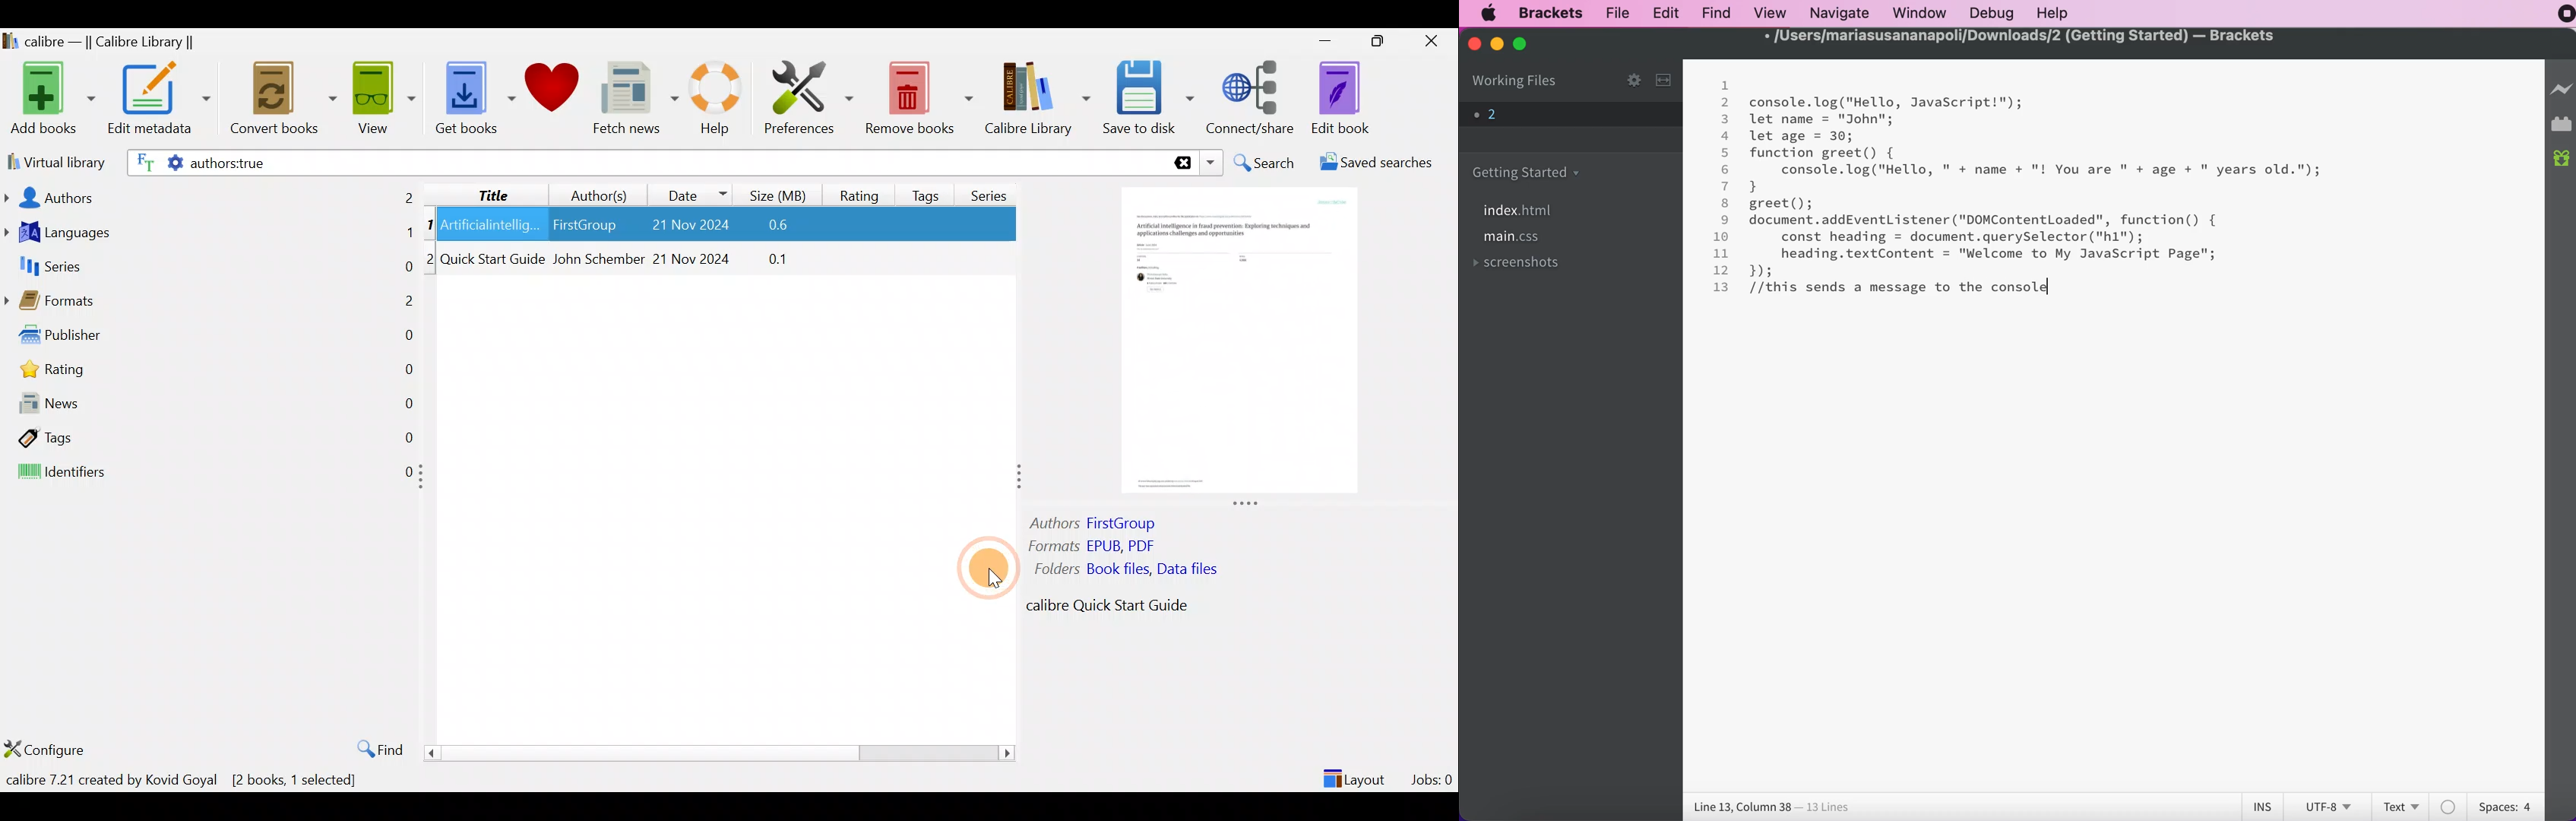 The image size is (2576, 840). Describe the element at coordinates (1148, 98) in the screenshot. I see `Save to disk` at that location.